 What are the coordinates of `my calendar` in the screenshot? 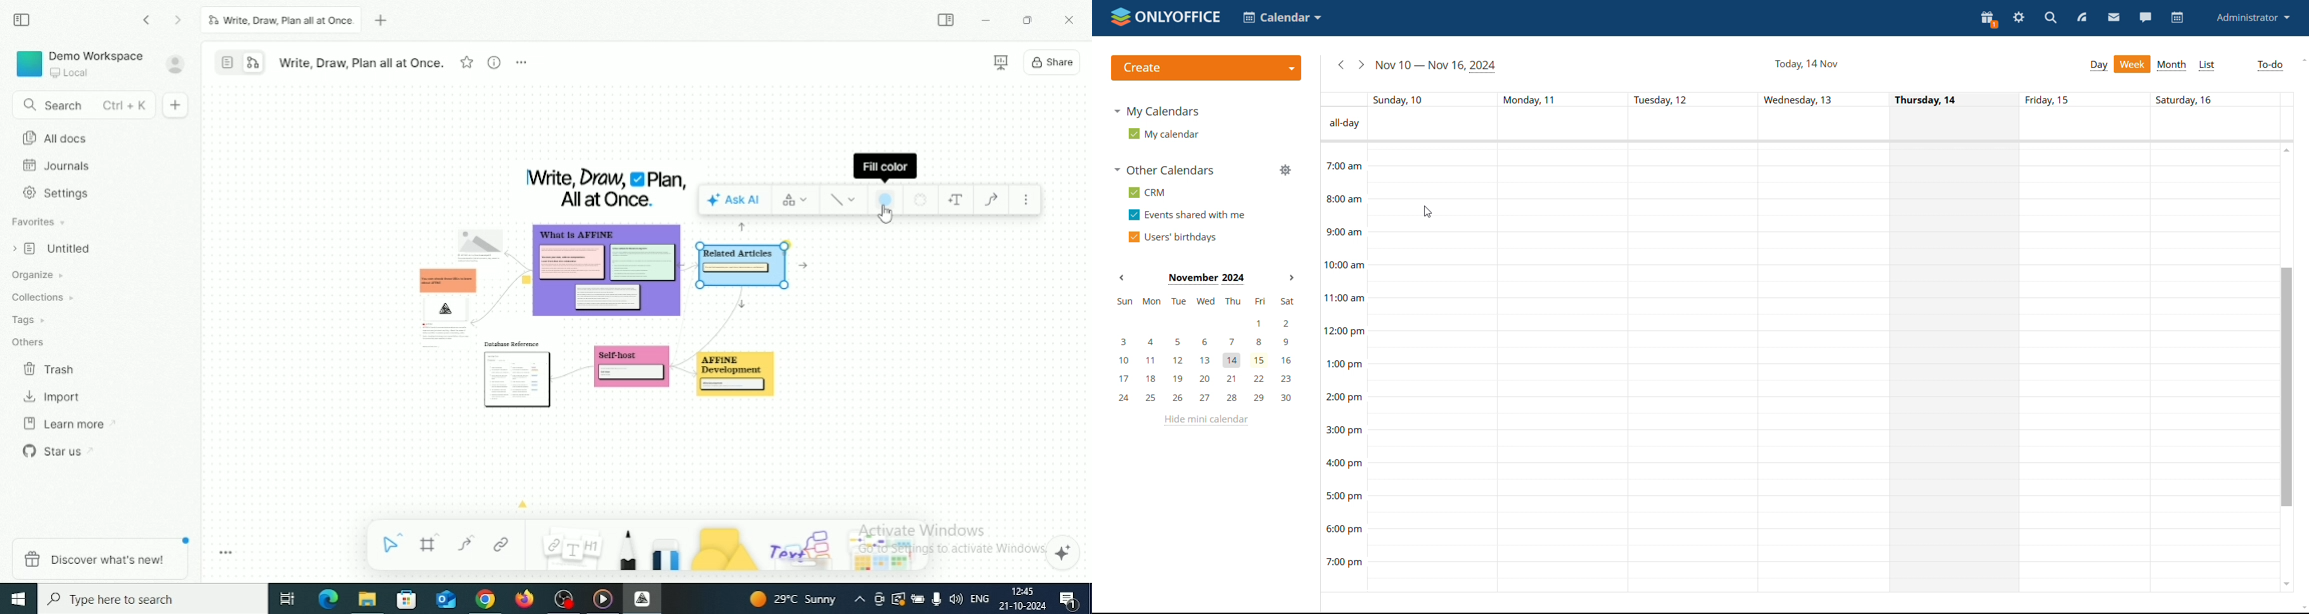 It's located at (1162, 134).